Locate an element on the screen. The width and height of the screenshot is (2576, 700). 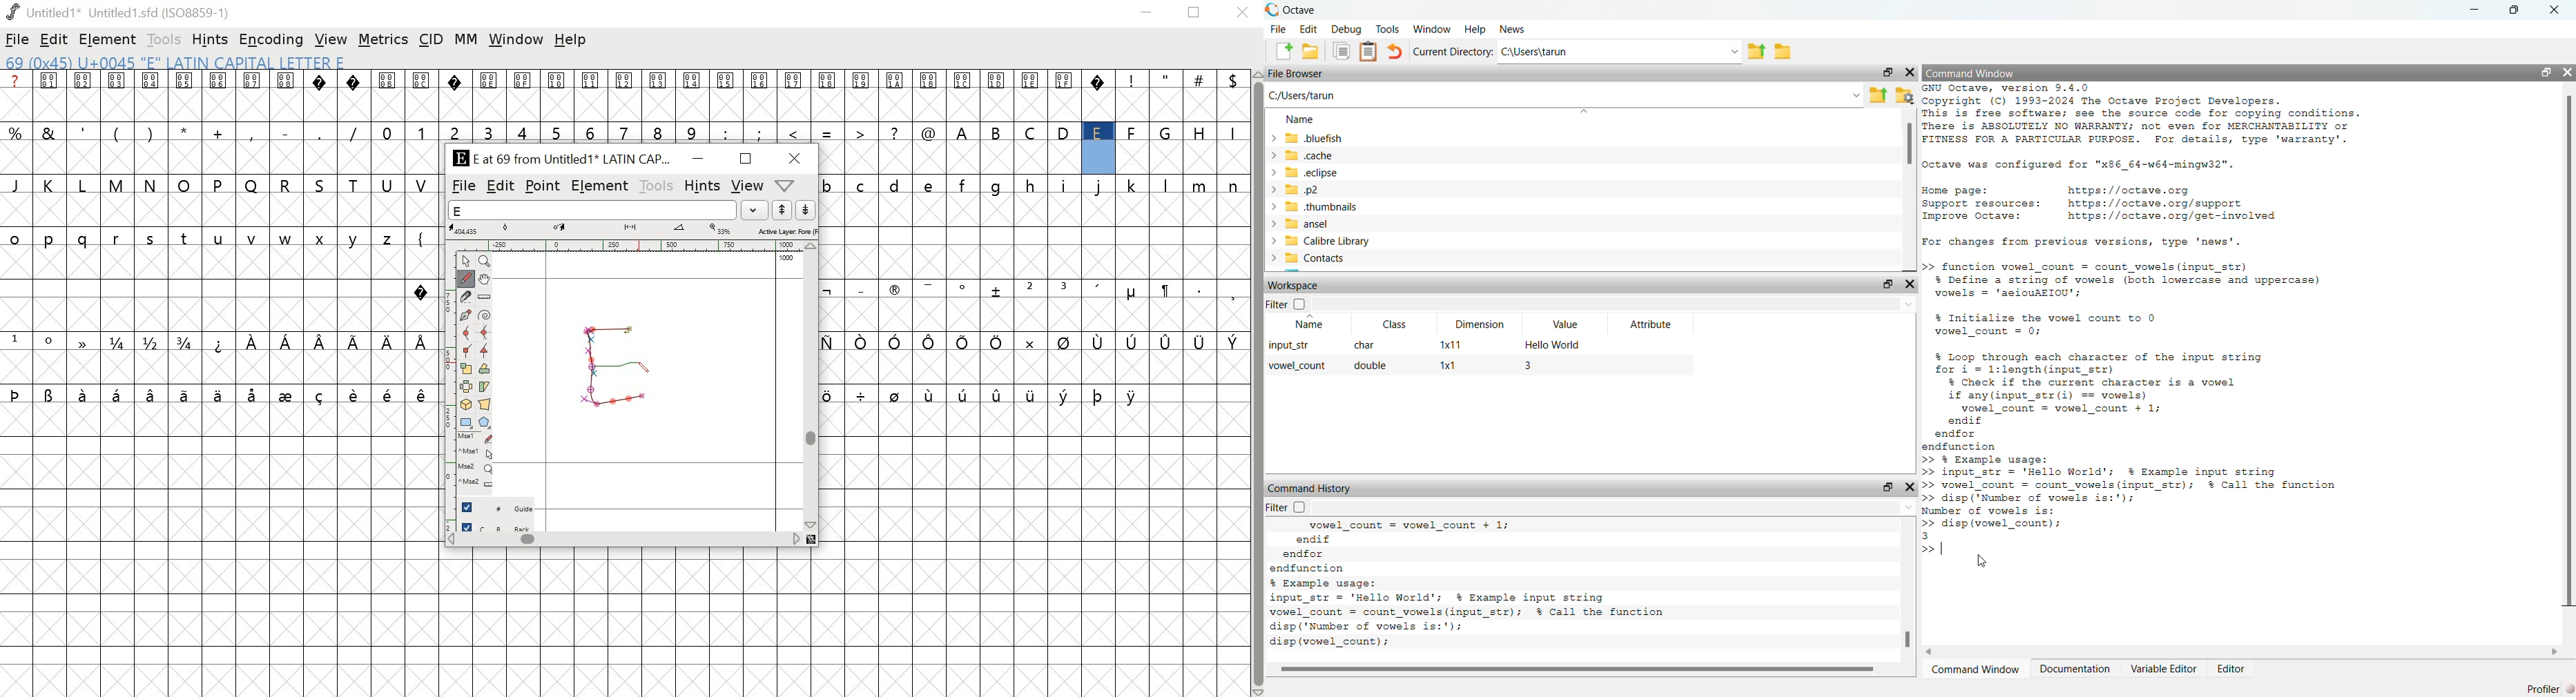
Command Window is located at coordinates (1979, 669).